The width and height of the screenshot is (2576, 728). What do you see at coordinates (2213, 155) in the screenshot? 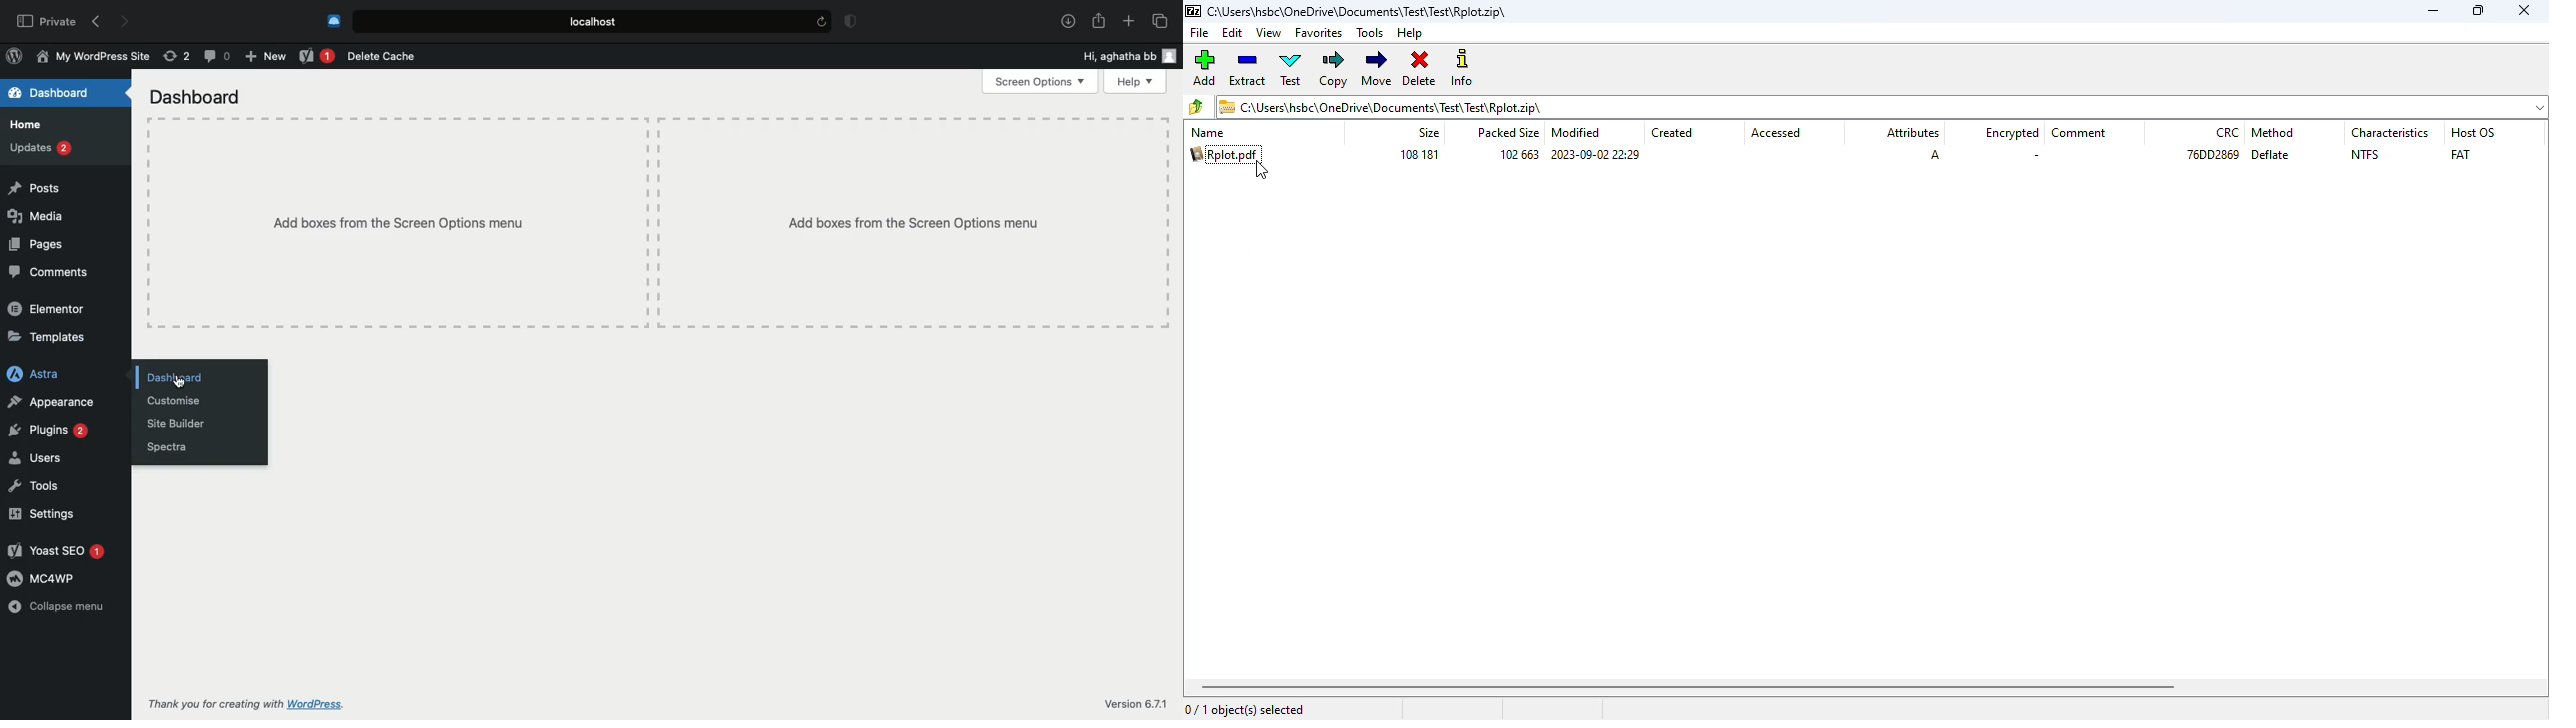
I see `76DD2869` at bounding box center [2213, 155].